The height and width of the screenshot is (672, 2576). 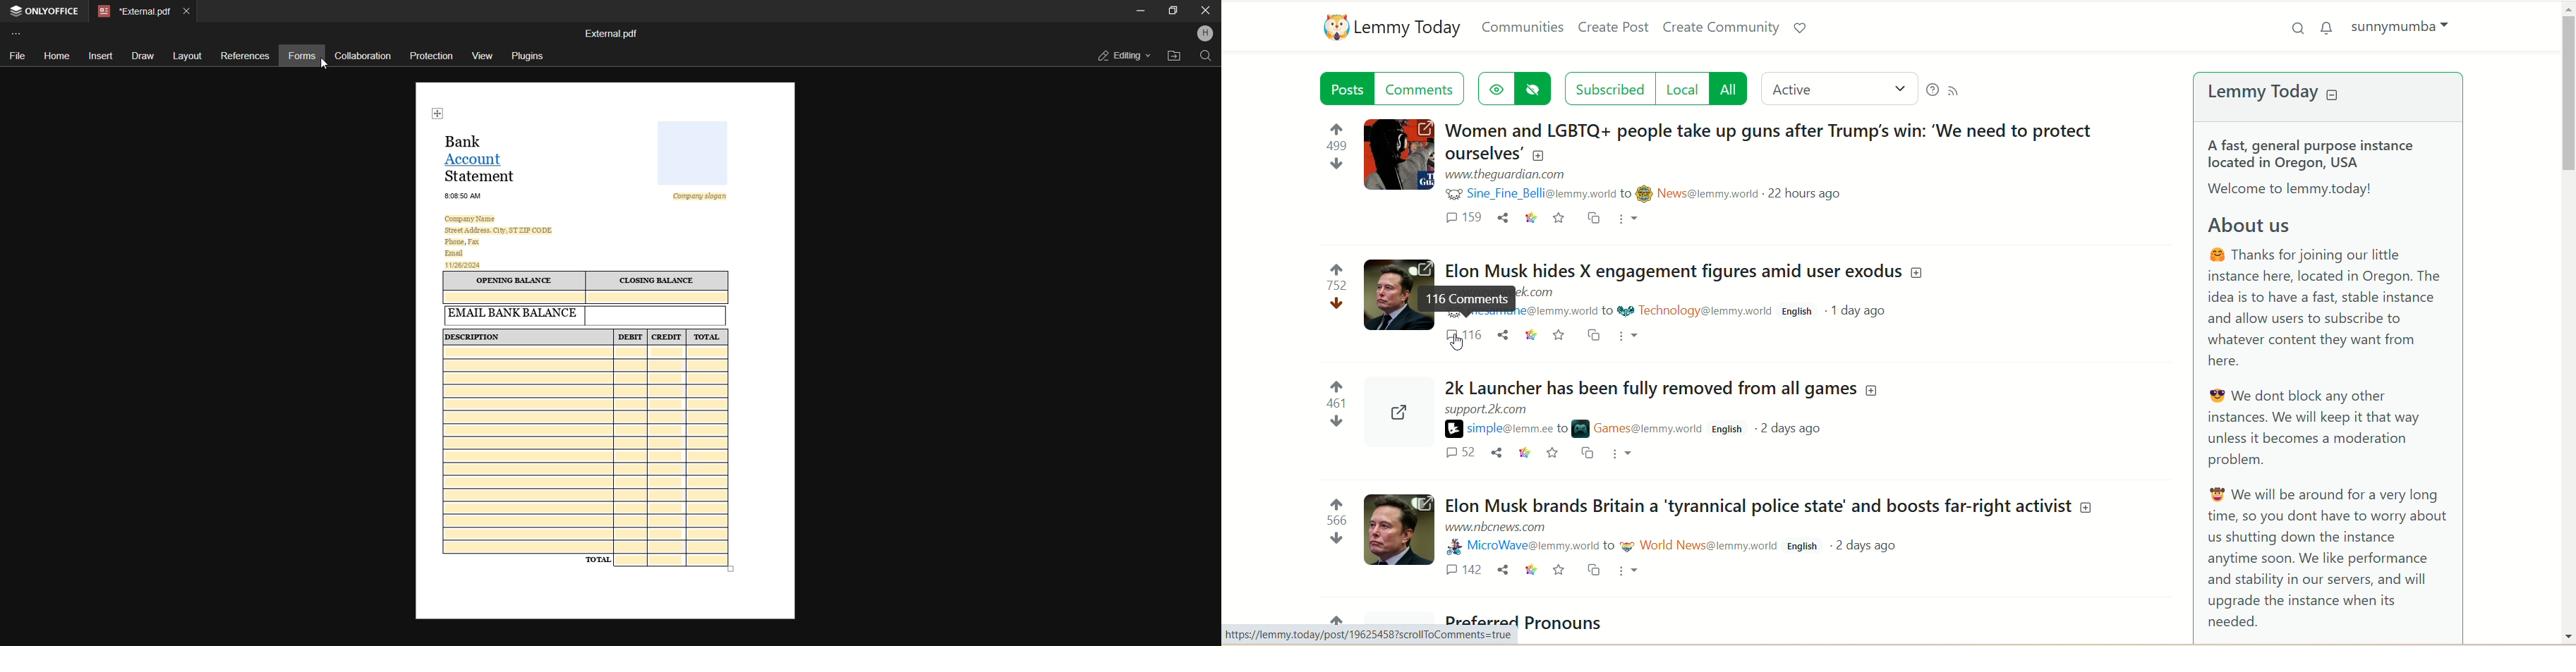 I want to click on save, so click(x=1558, y=219).